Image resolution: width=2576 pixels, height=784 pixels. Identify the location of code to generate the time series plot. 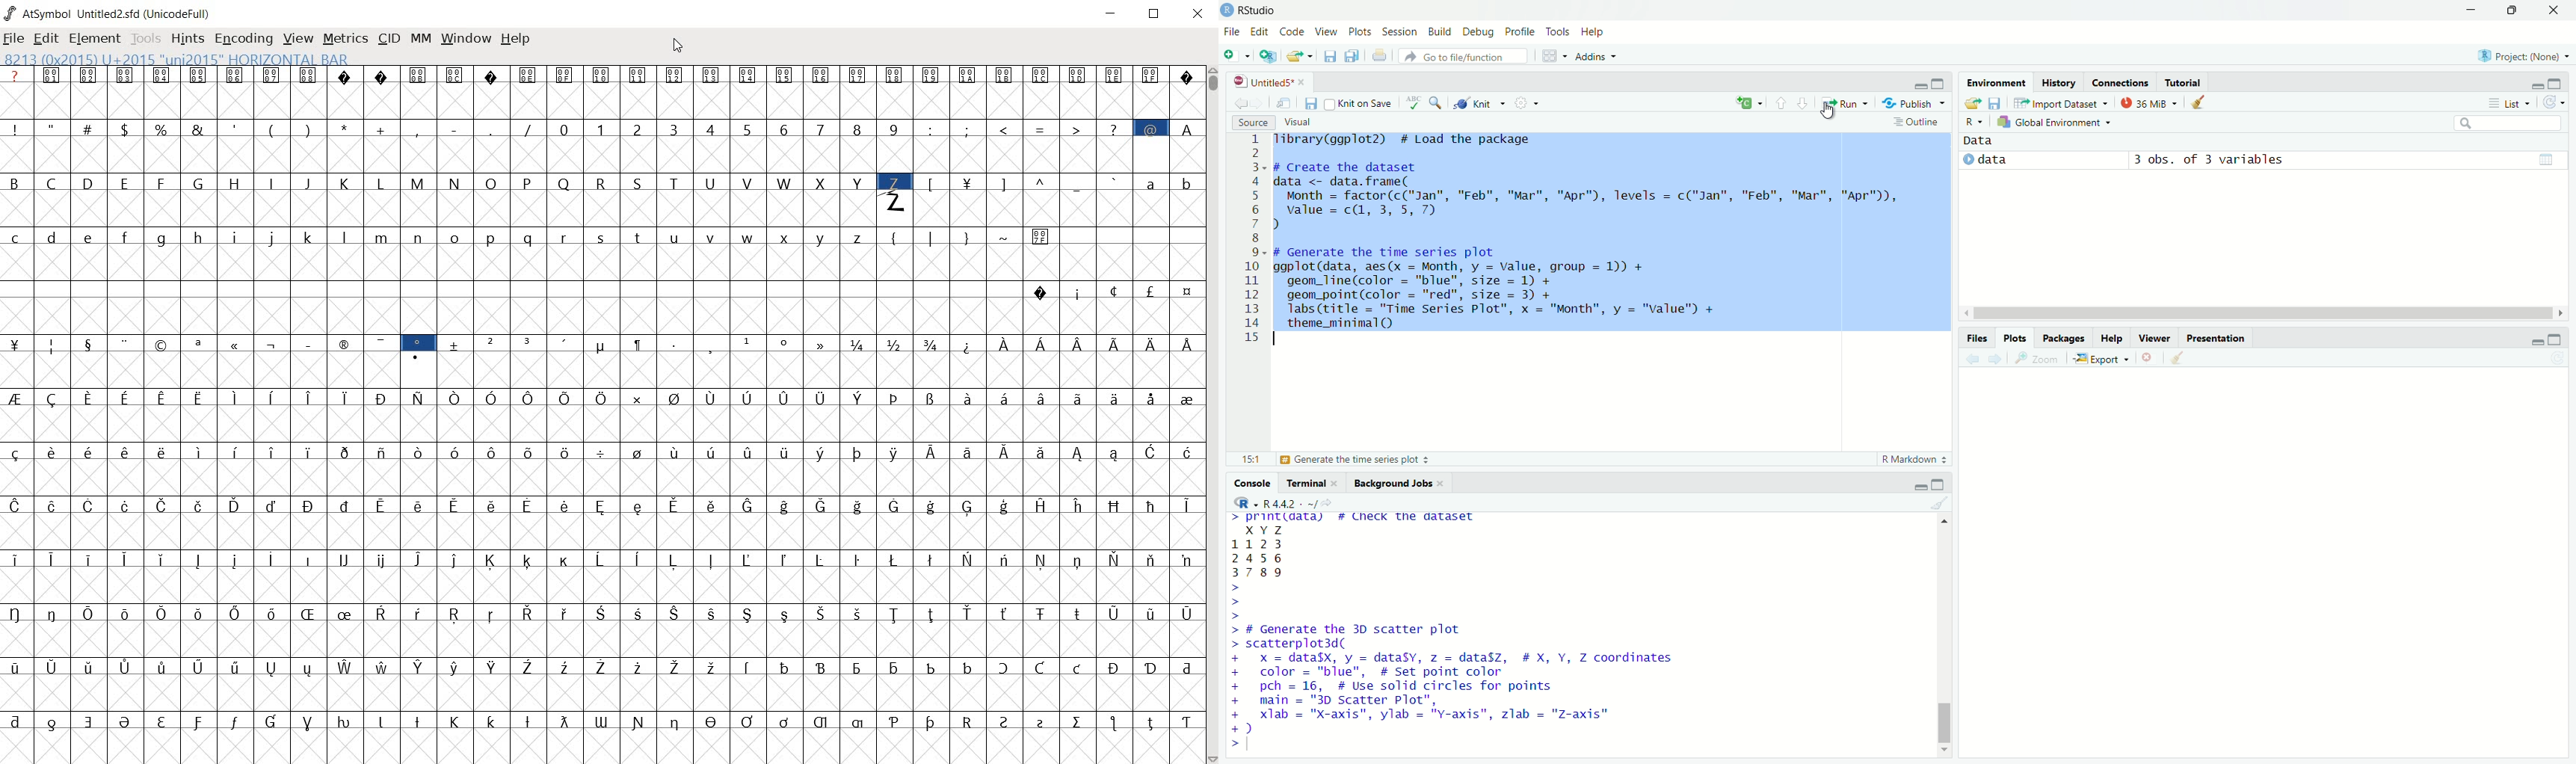
(1500, 289).